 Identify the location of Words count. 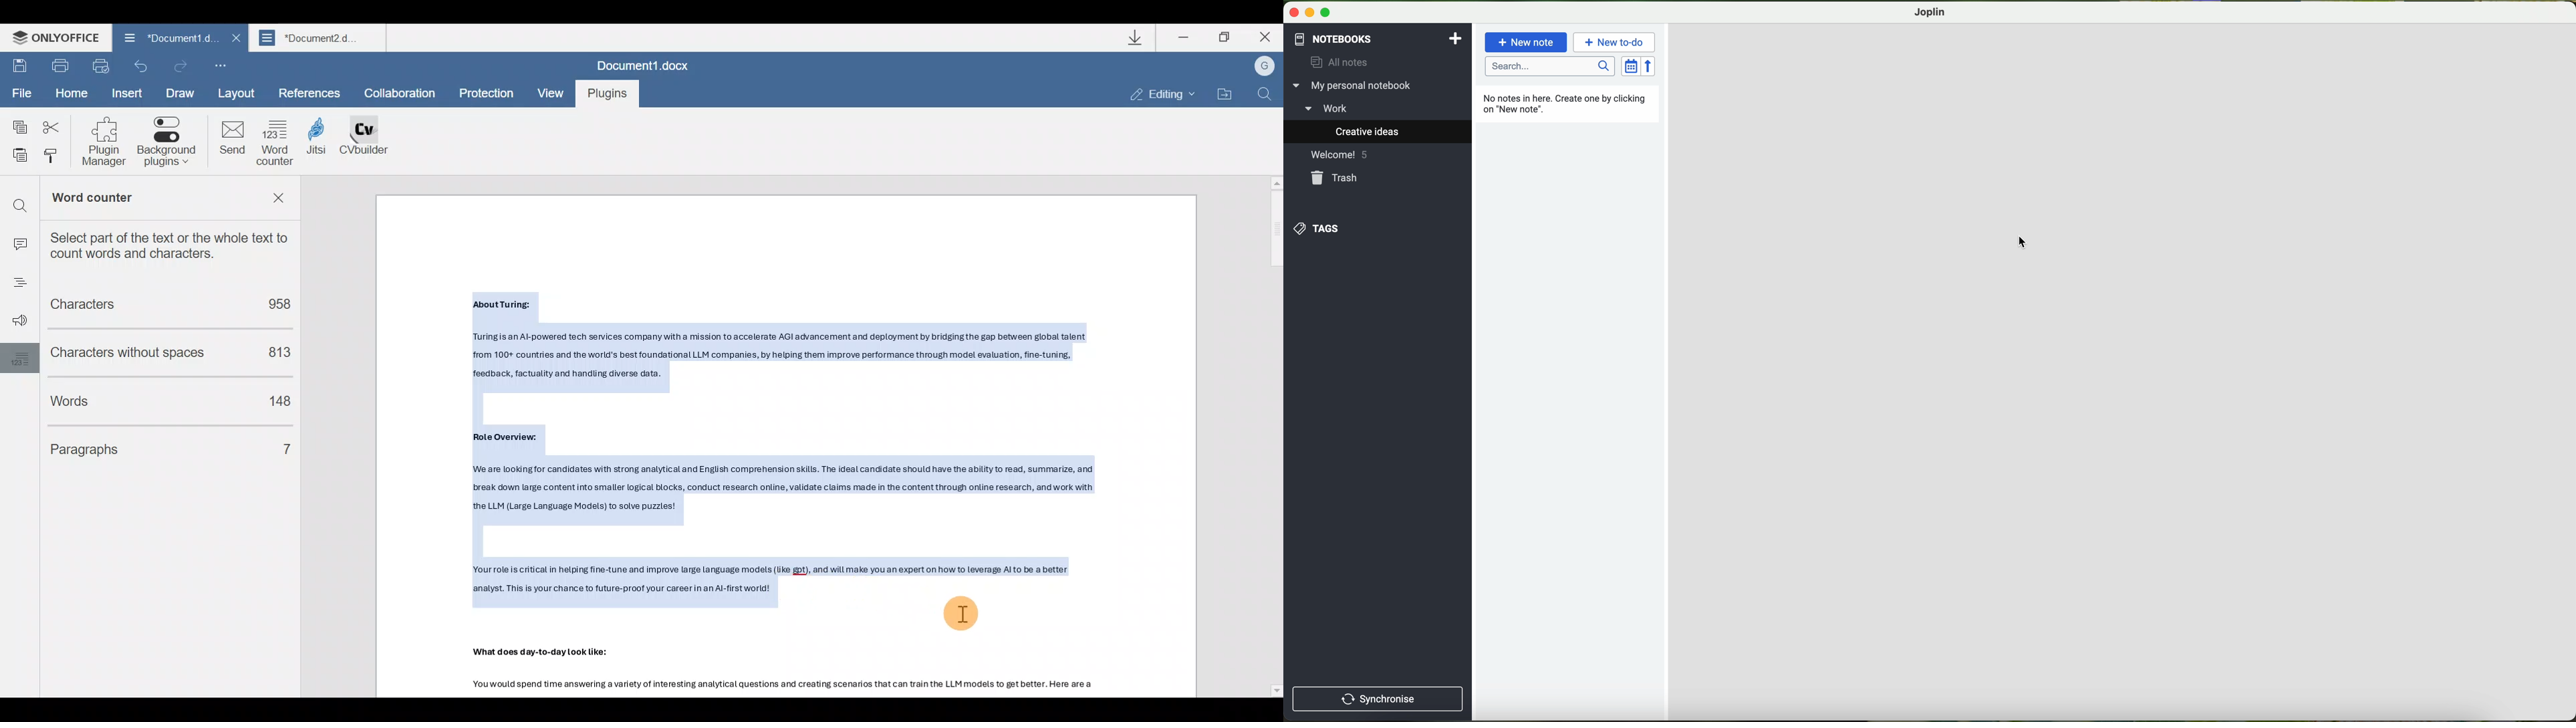
(126, 398).